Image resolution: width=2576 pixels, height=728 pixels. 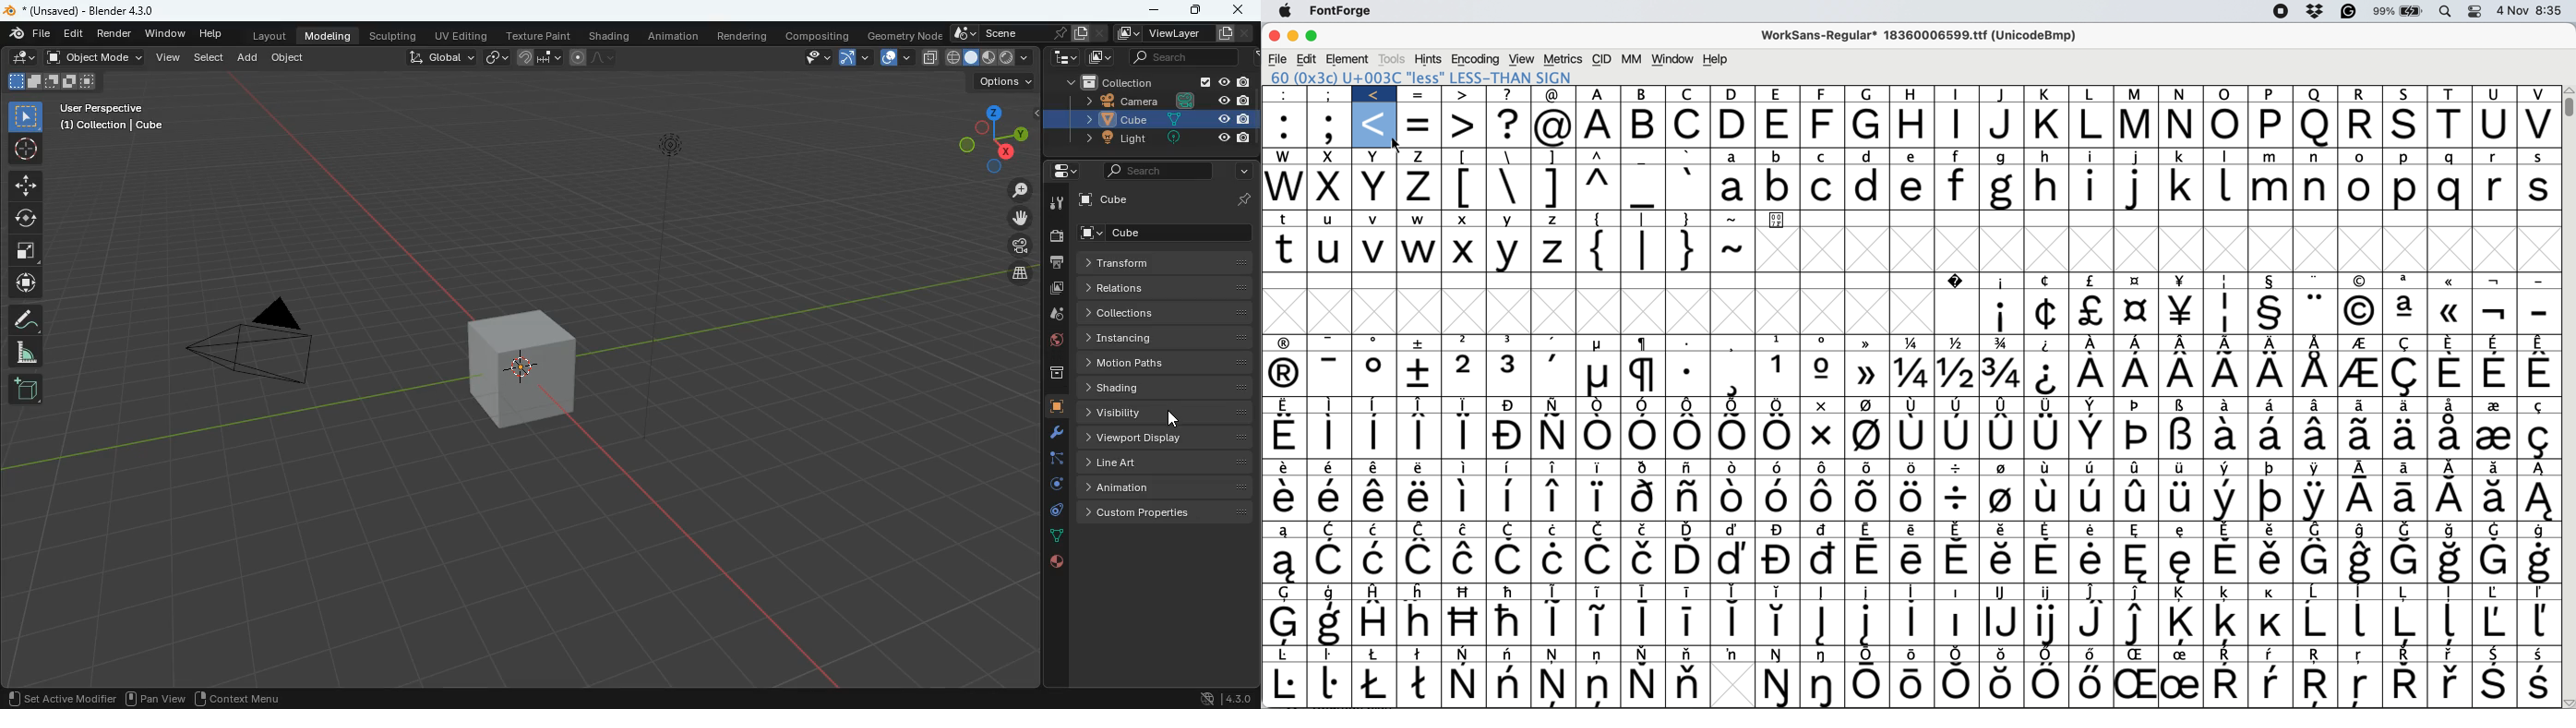 What do you see at coordinates (2492, 623) in the screenshot?
I see `Symbol` at bounding box center [2492, 623].